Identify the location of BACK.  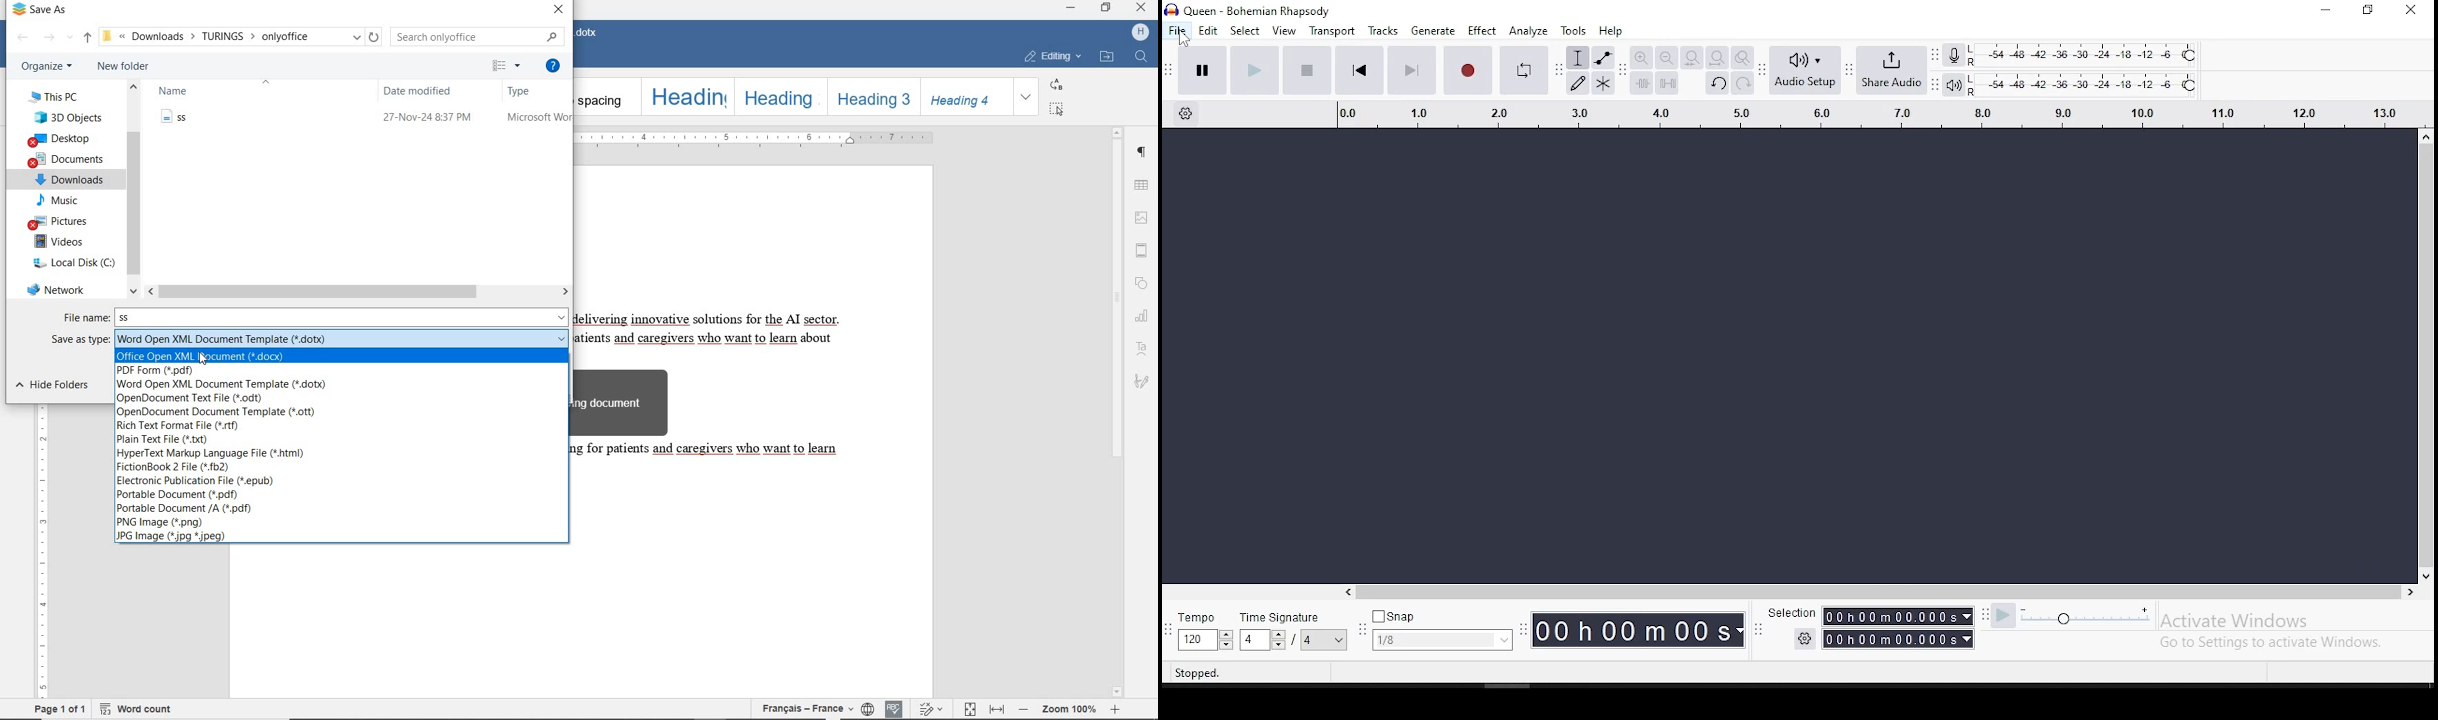
(23, 39).